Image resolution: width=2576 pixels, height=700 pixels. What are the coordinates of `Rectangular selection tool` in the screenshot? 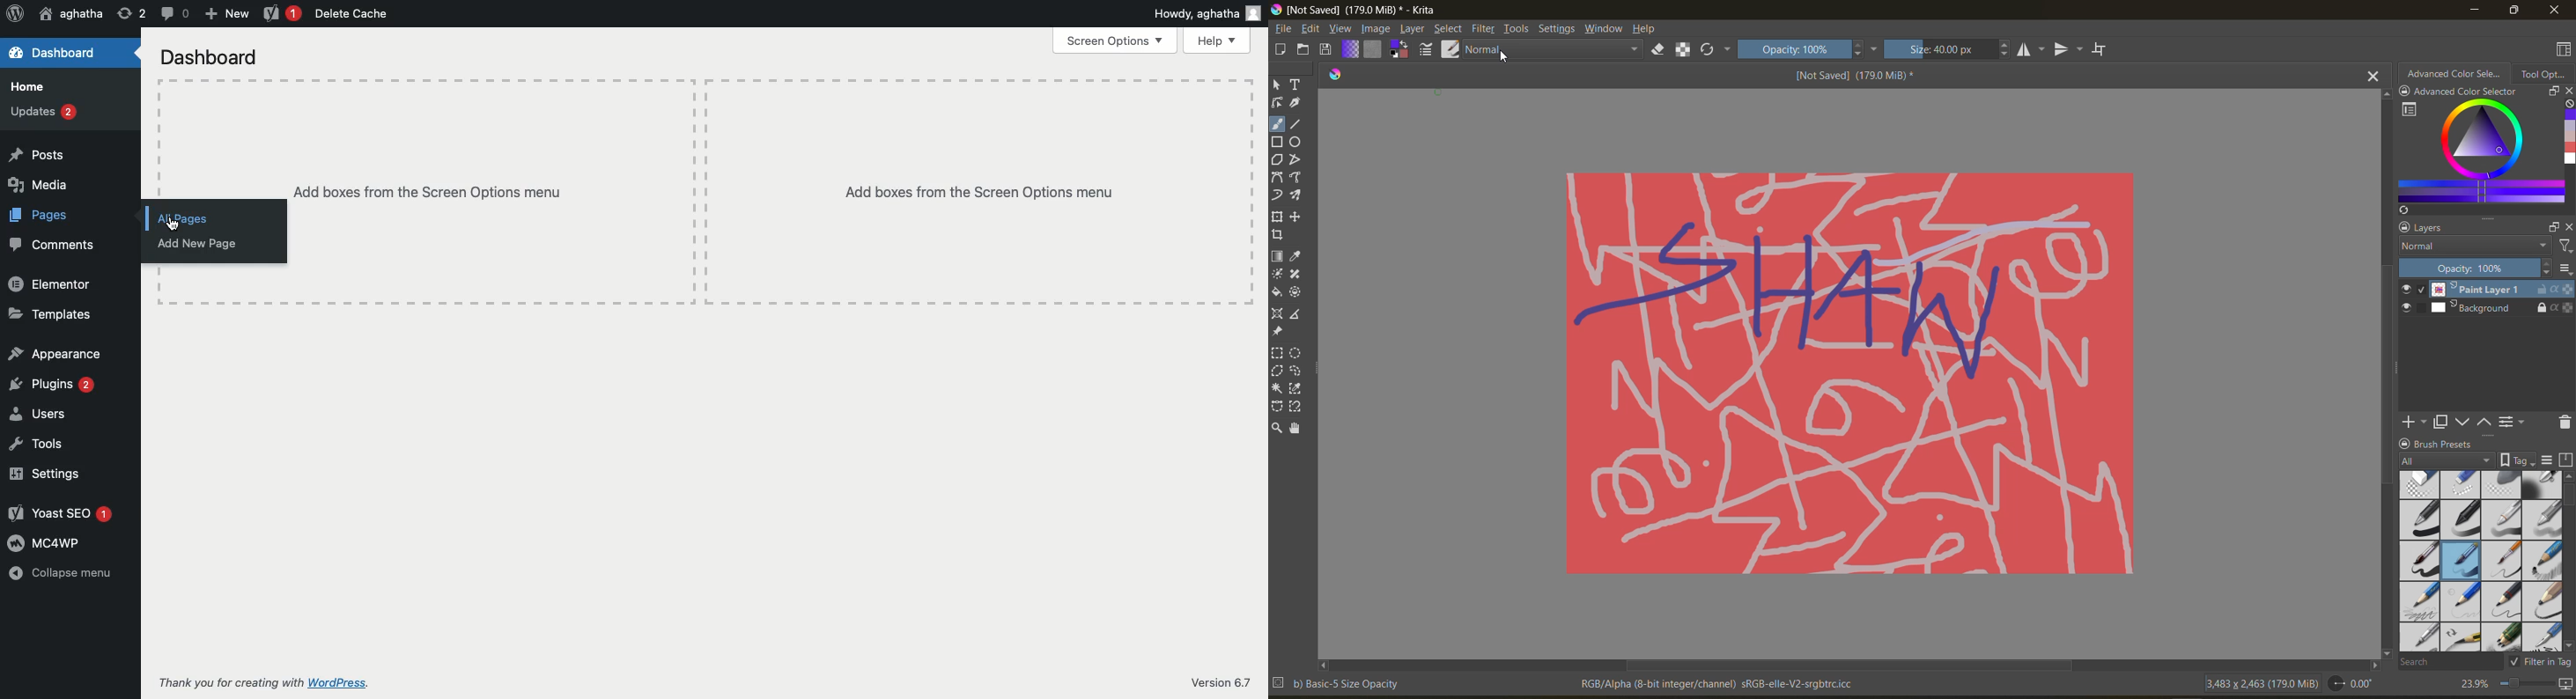 It's located at (1277, 352).